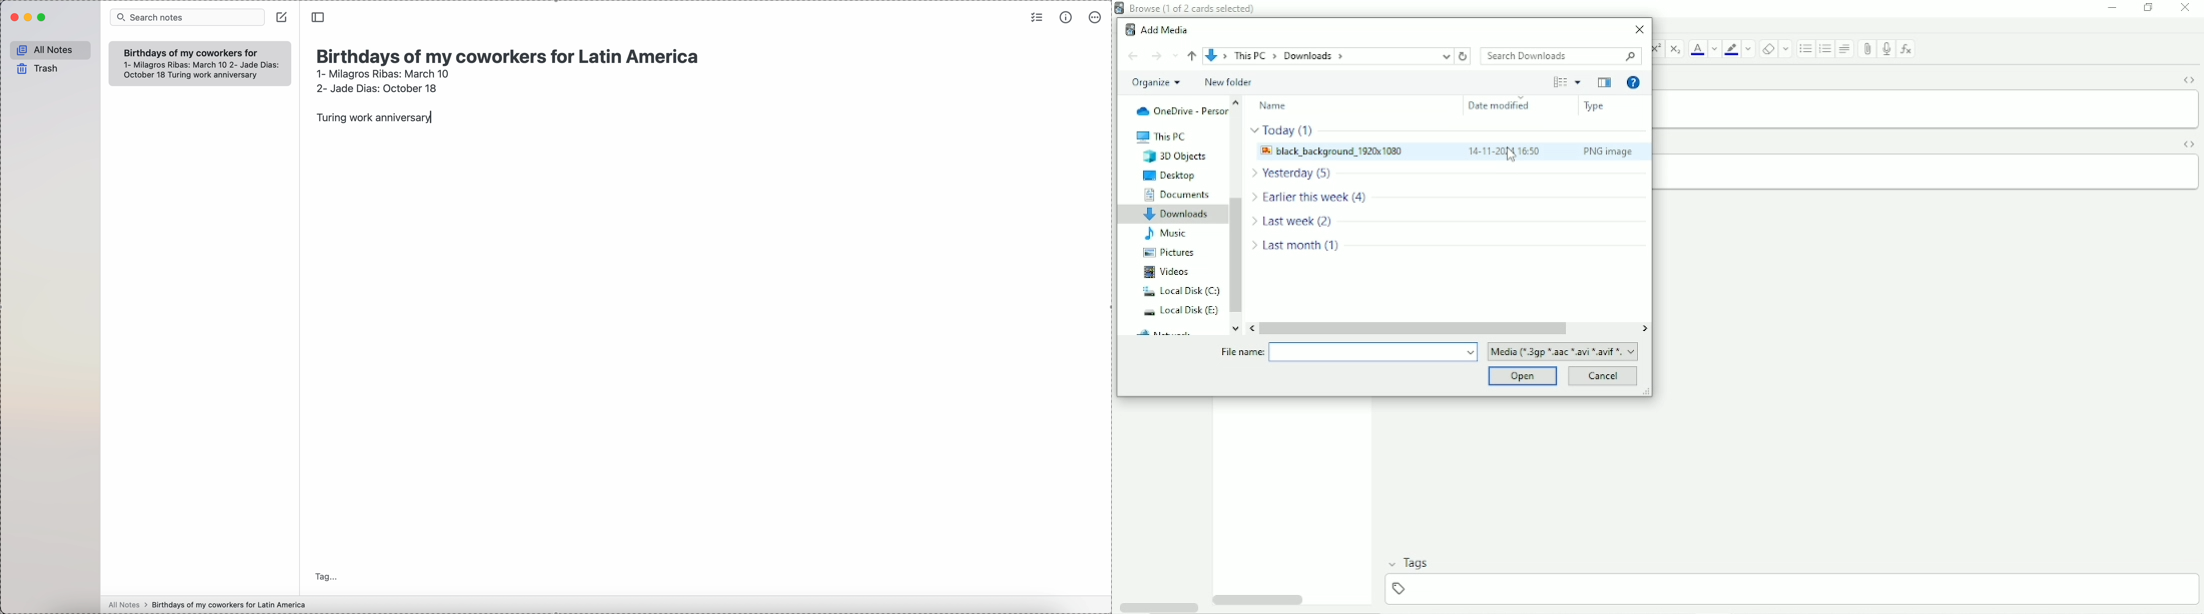  Describe the element at coordinates (1603, 377) in the screenshot. I see `Cancel` at that location.